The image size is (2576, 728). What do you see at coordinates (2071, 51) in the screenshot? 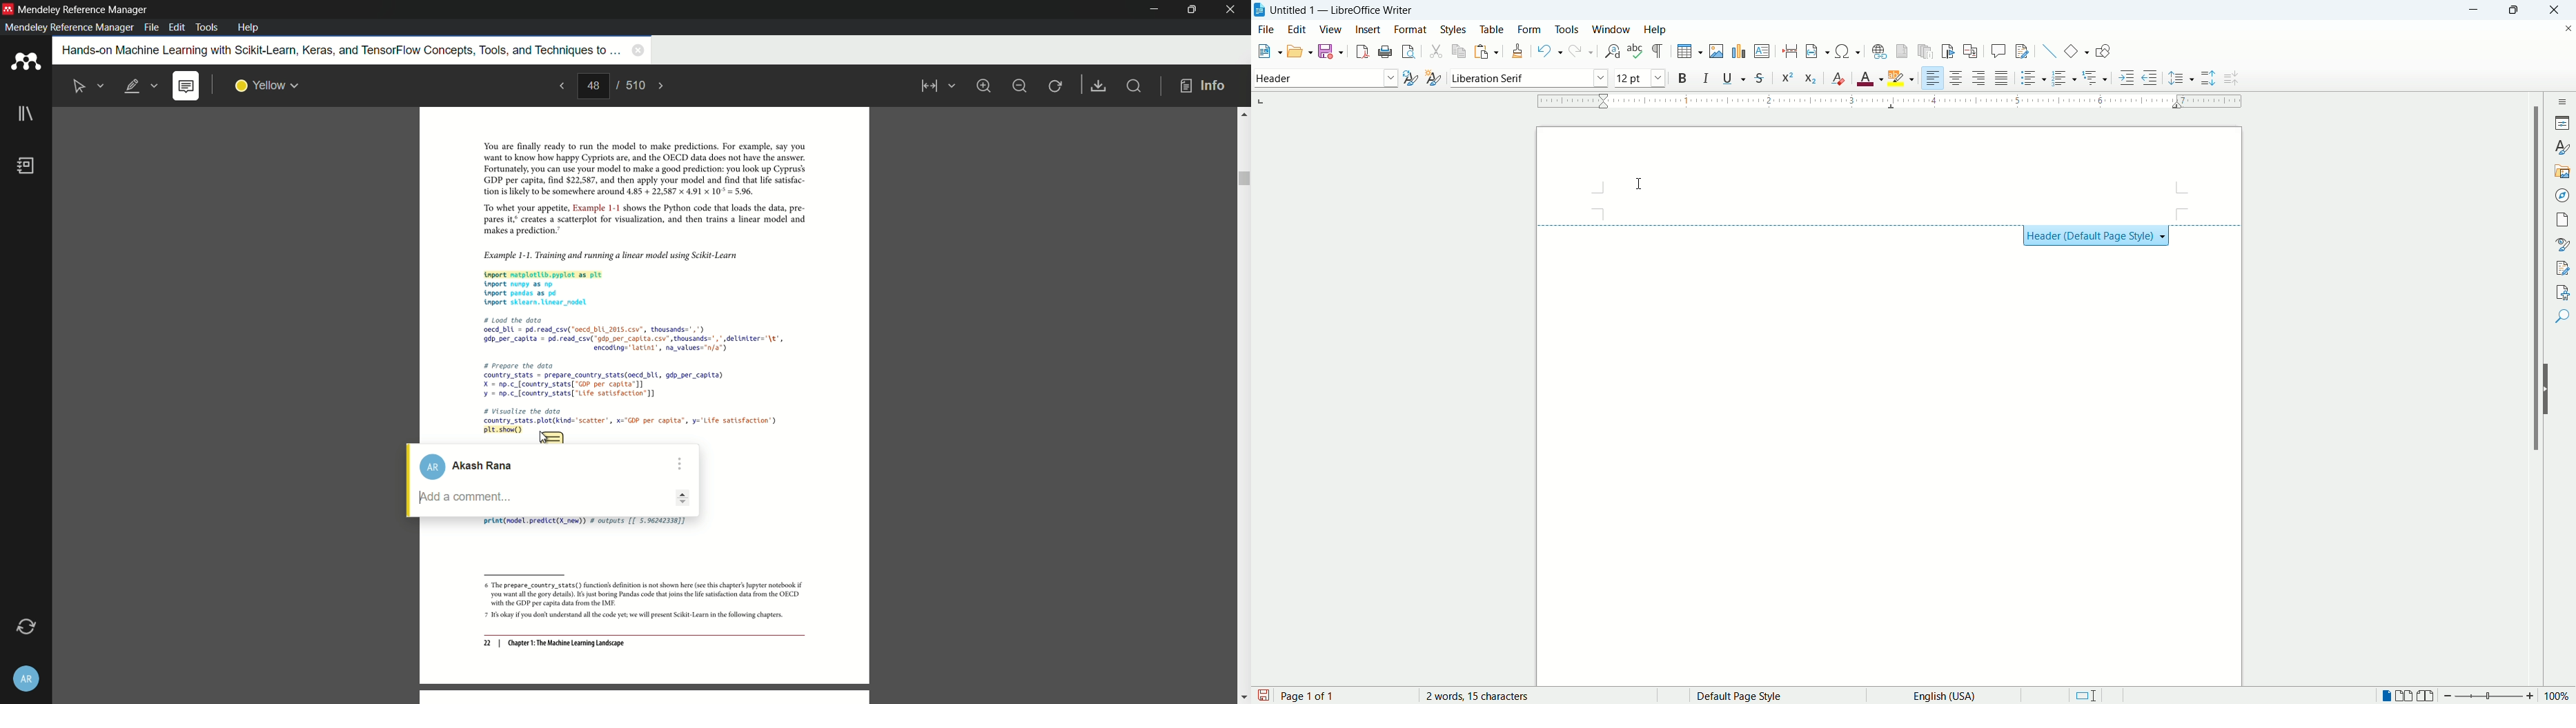
I see `basic shapes` at bounding box center [2071, 51].